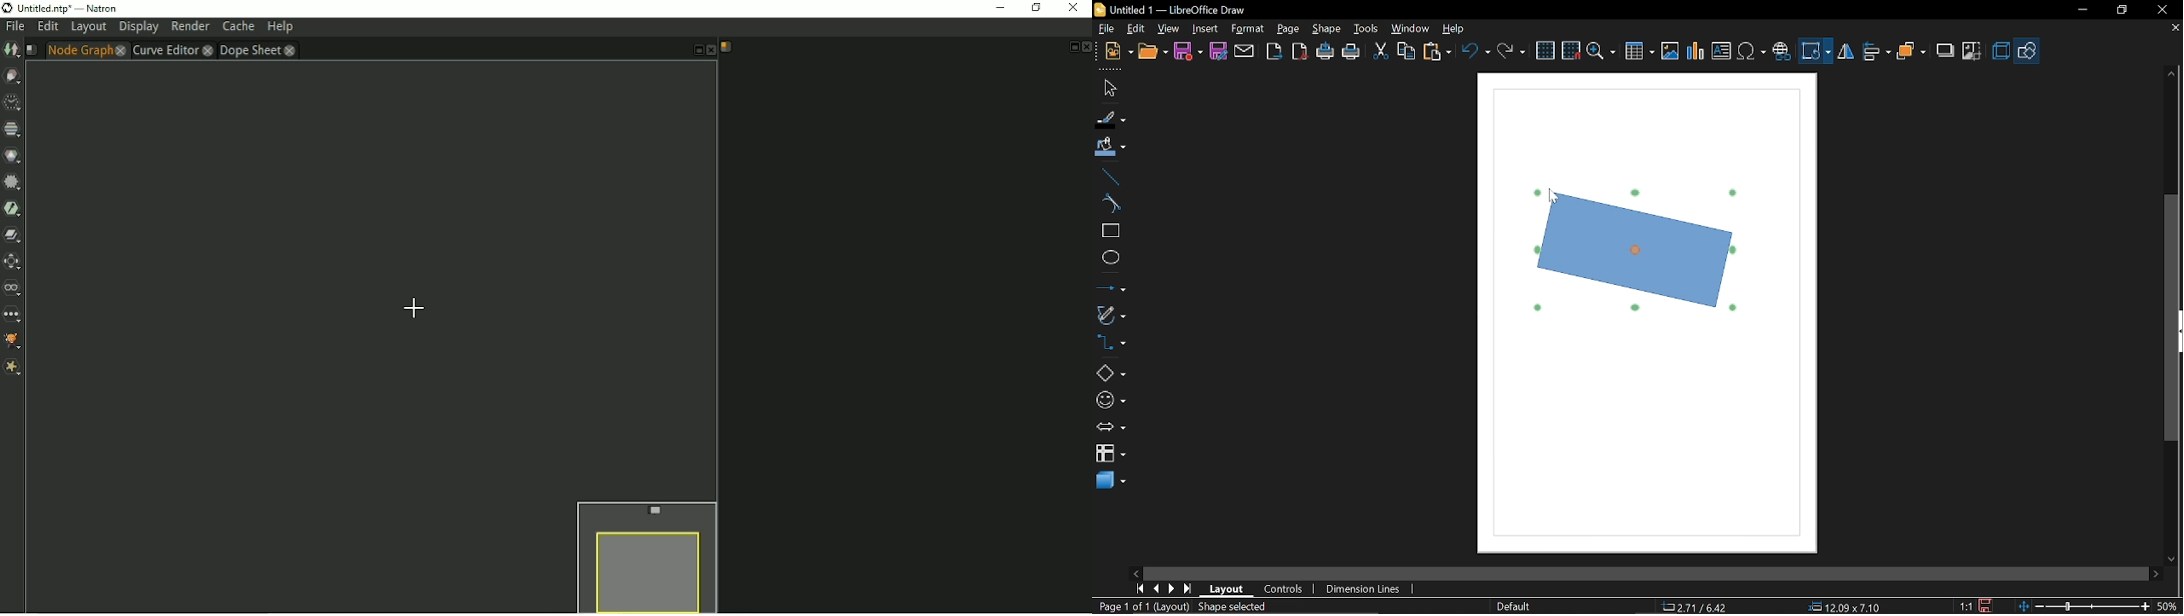  I want to click on Shadow, so click(1943, 51).